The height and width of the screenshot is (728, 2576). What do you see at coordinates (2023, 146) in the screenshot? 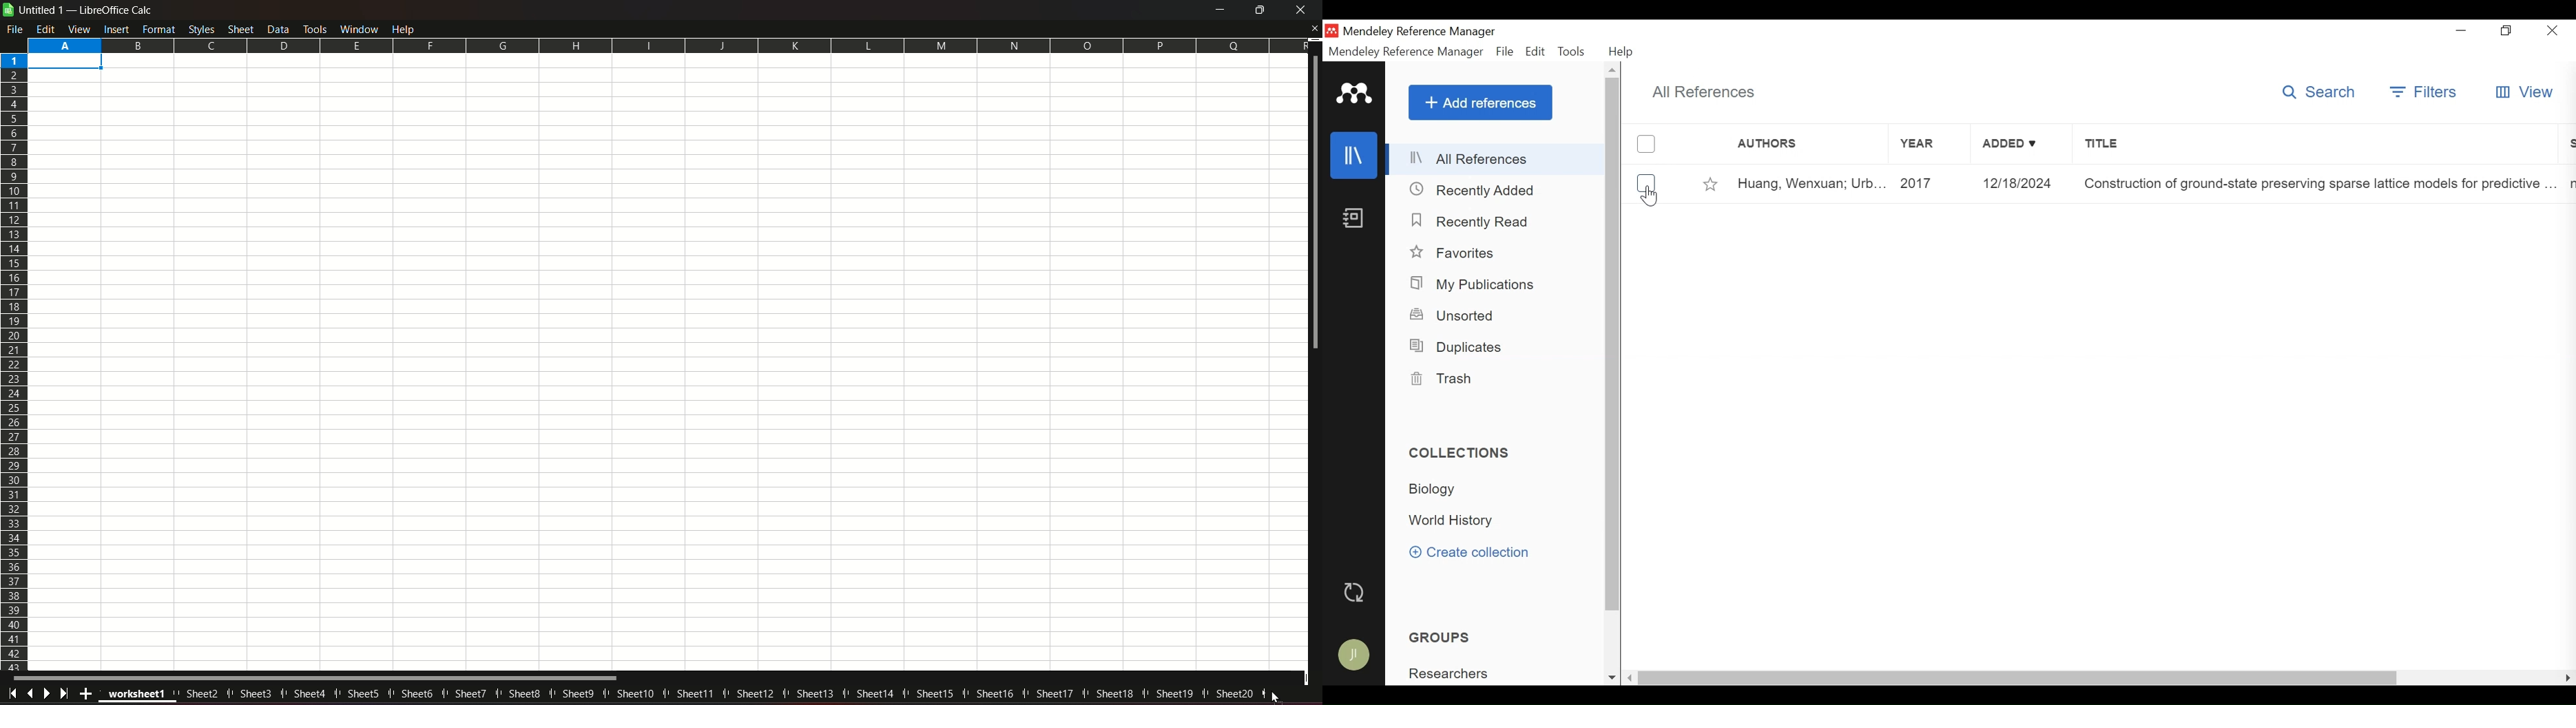
I see `Added` at bounding box center [2023, 146].